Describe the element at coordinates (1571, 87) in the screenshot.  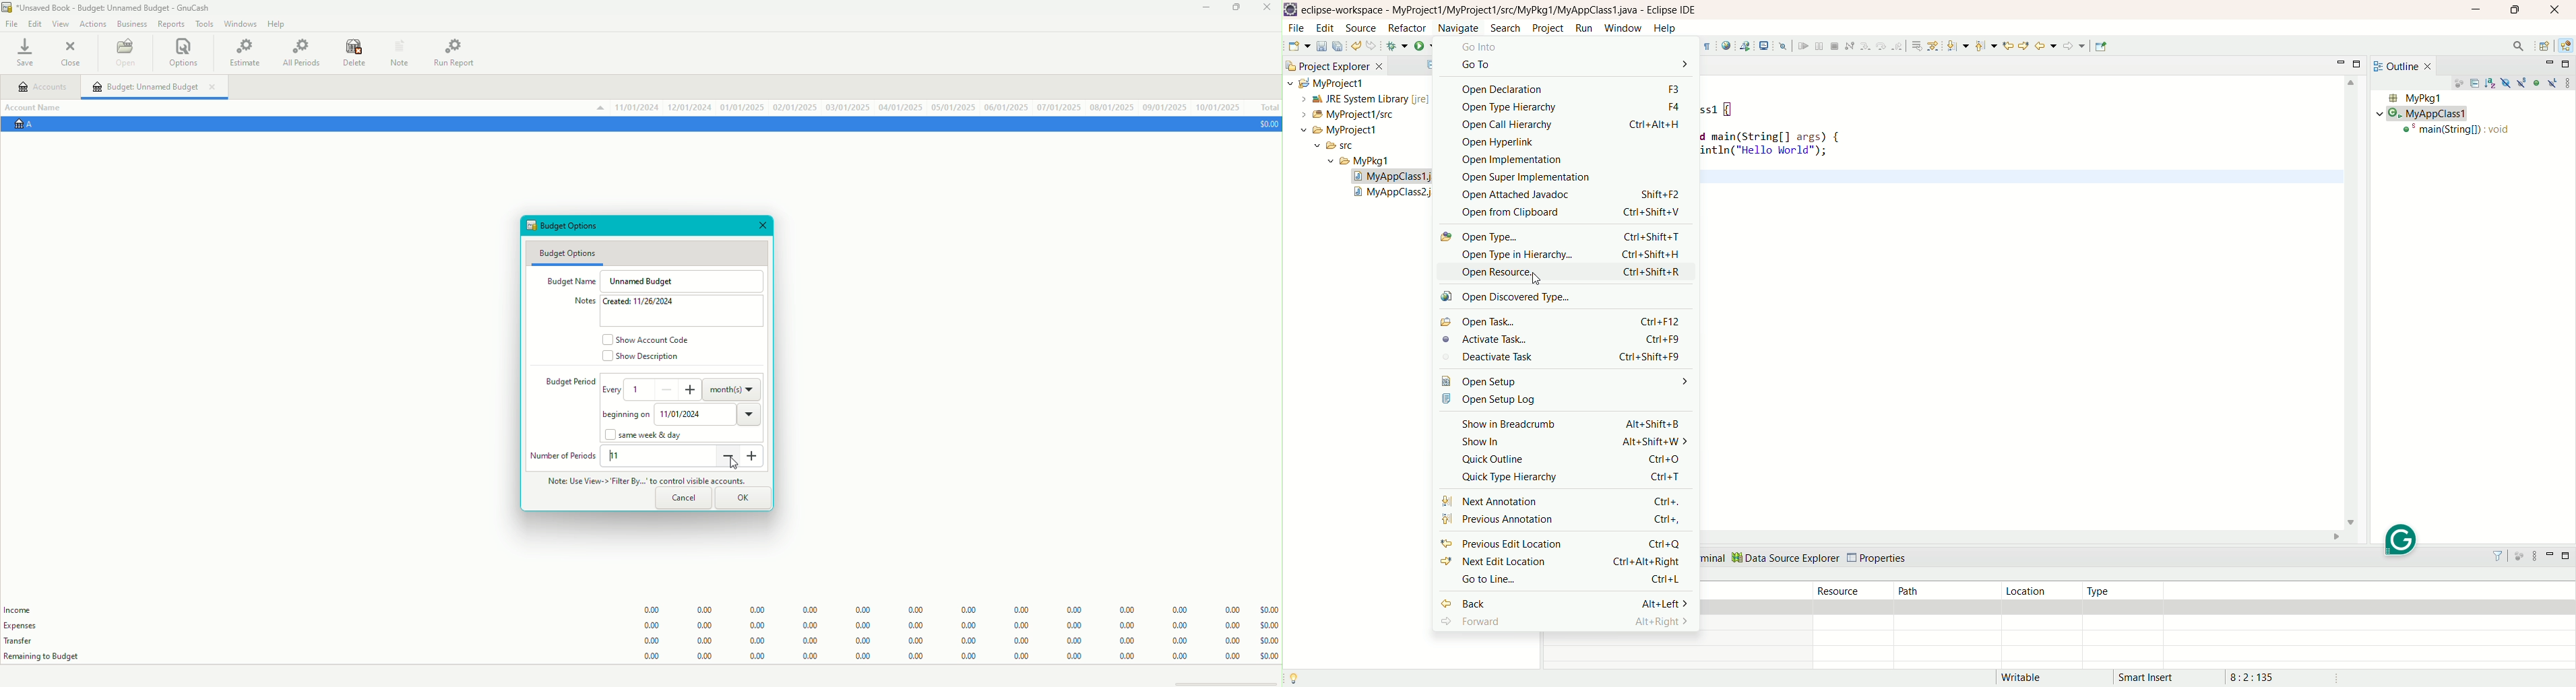
I see `open declaration` at that location.